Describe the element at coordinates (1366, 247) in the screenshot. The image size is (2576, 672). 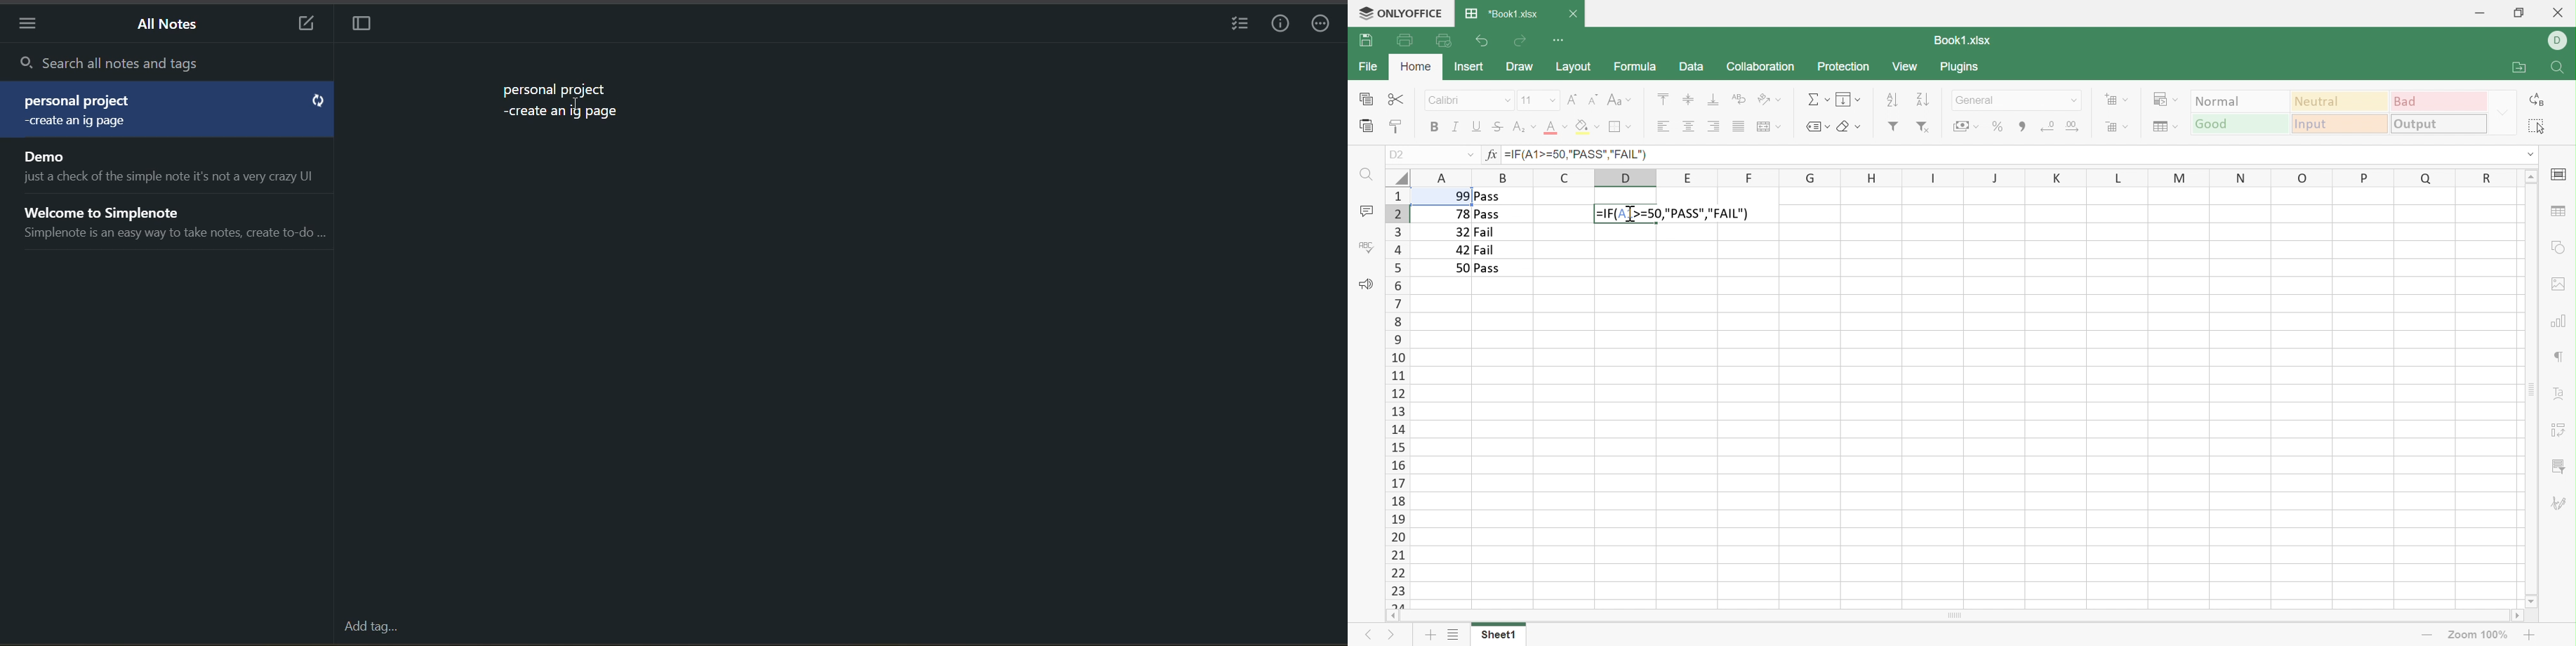
I see `Spell checking` at that location.